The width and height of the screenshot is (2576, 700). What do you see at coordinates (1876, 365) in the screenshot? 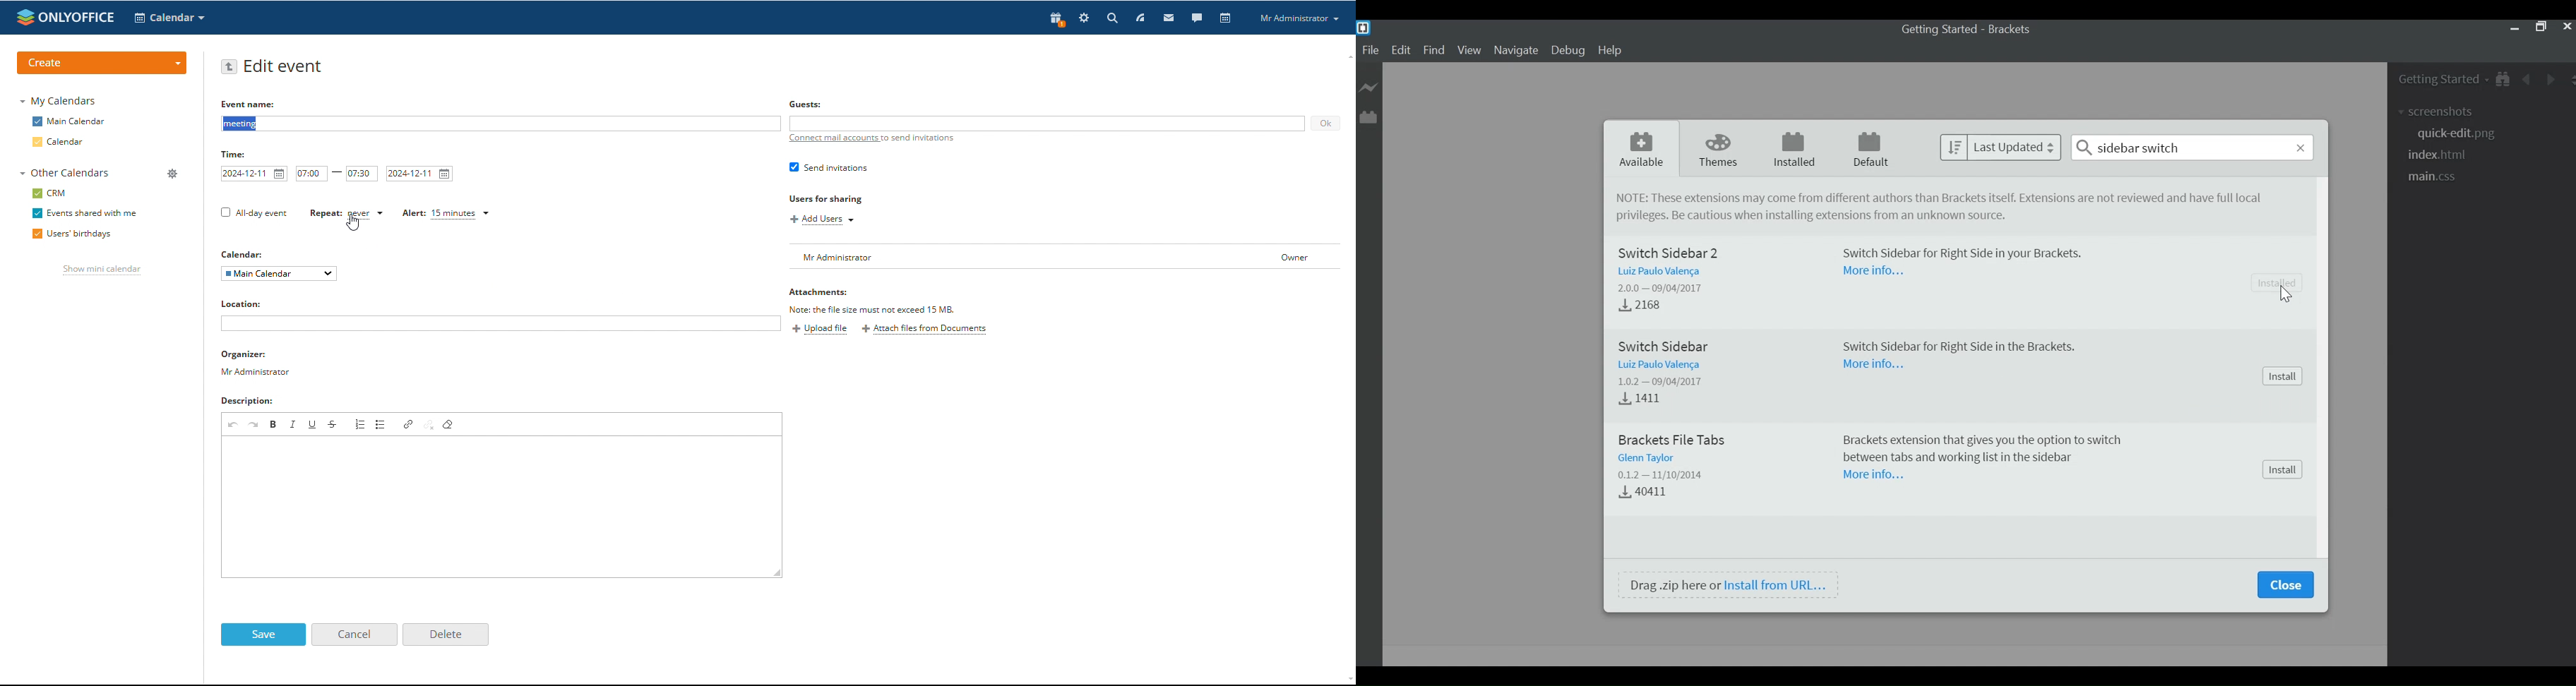
I see `More Information` at bounding box center [1876, 365].